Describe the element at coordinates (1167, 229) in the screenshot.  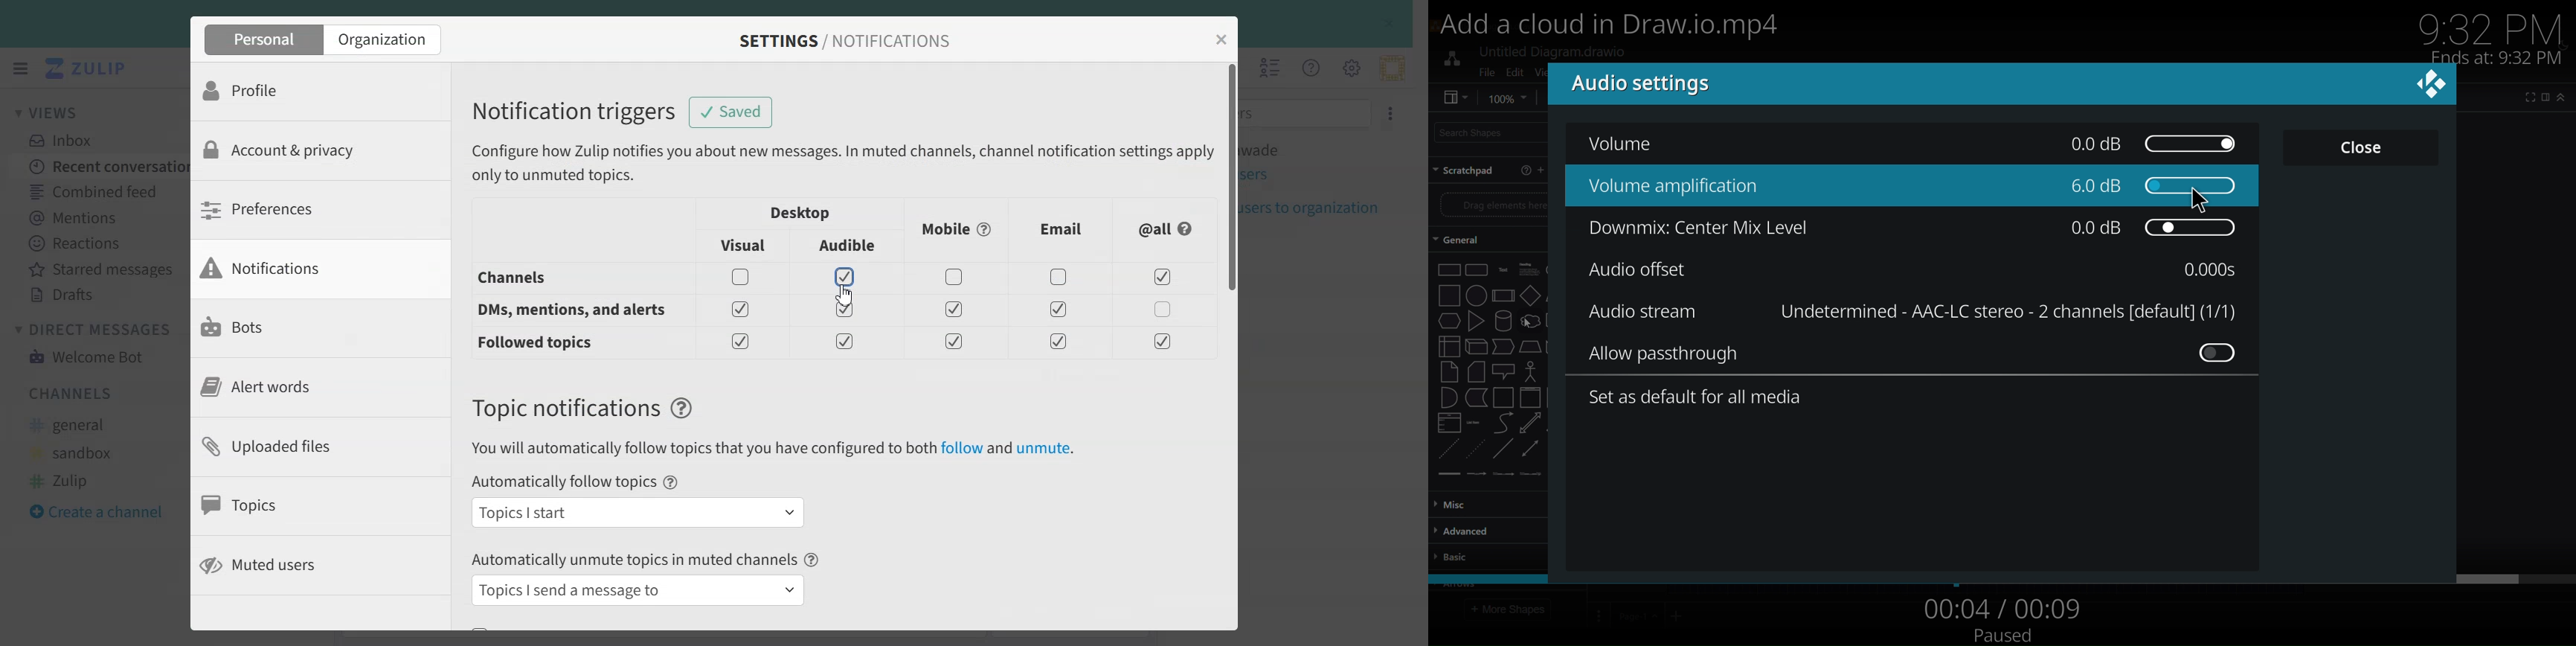
I see `All` at that location.